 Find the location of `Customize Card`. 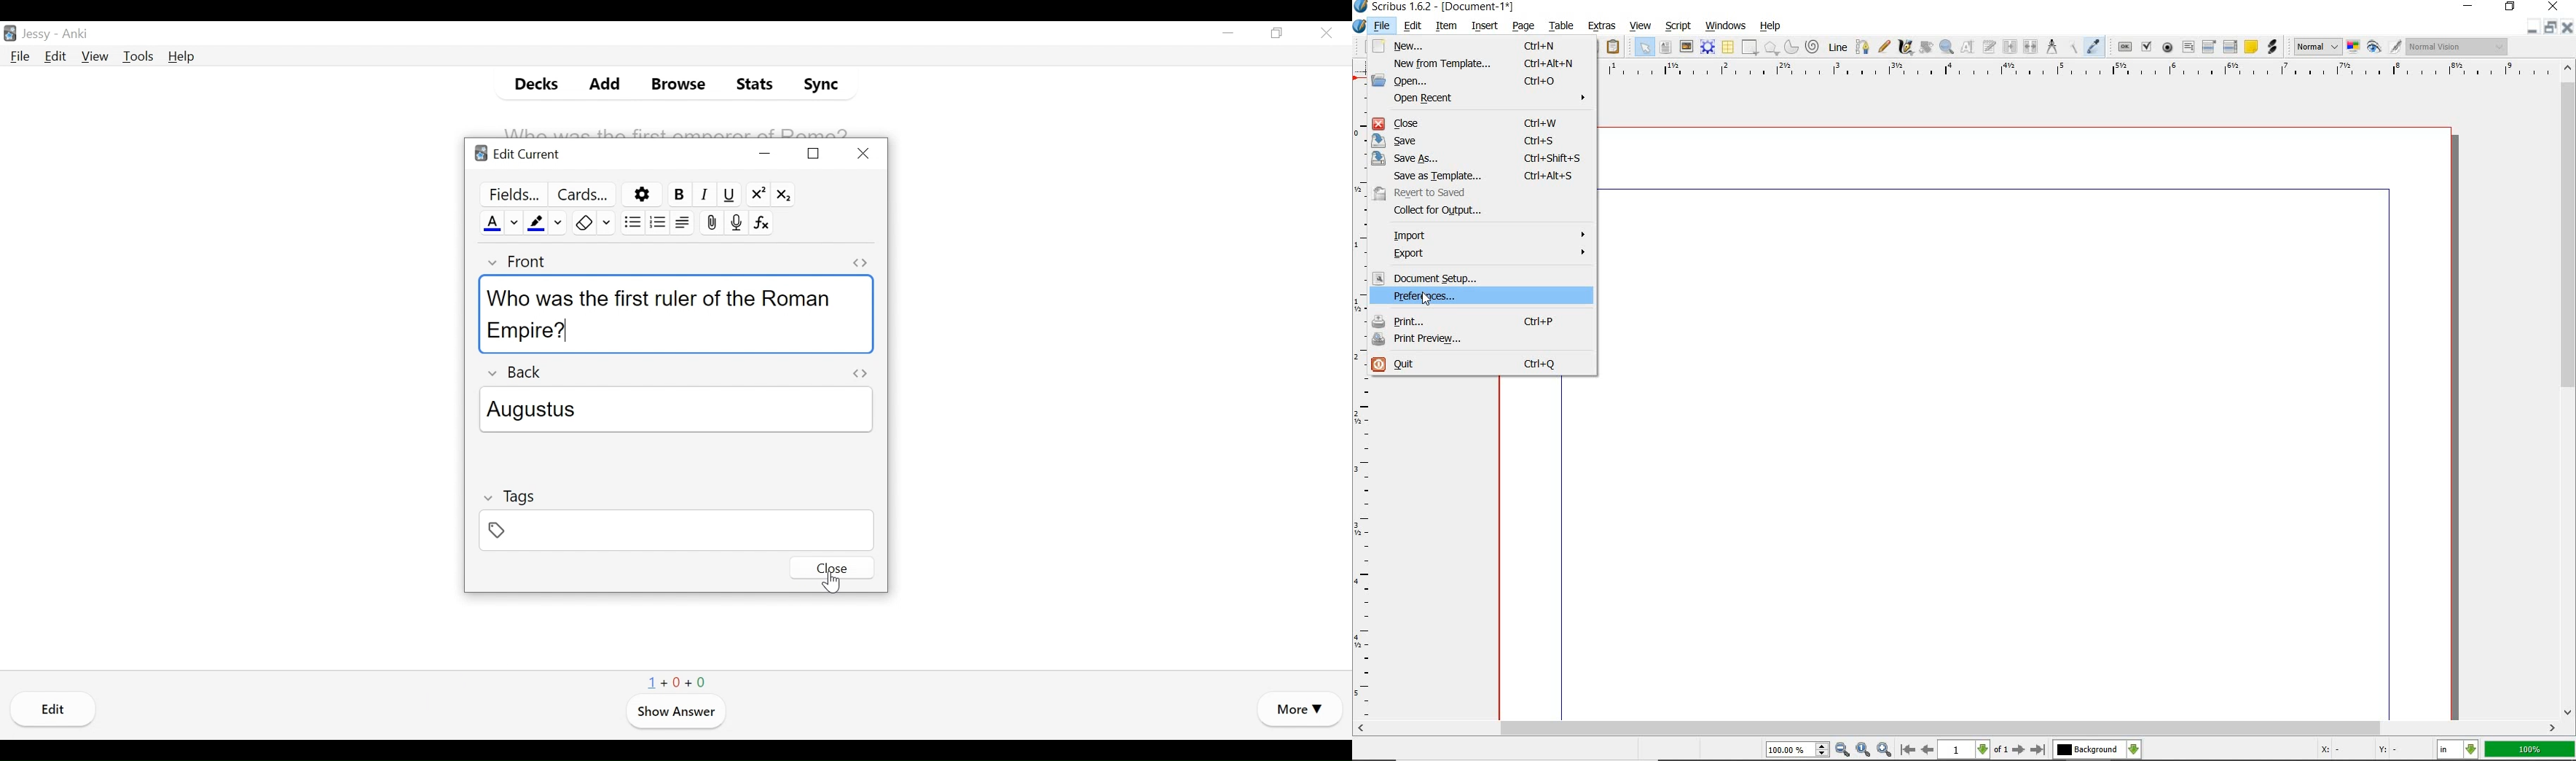

Customize Card is located at coordinates (582, 194).